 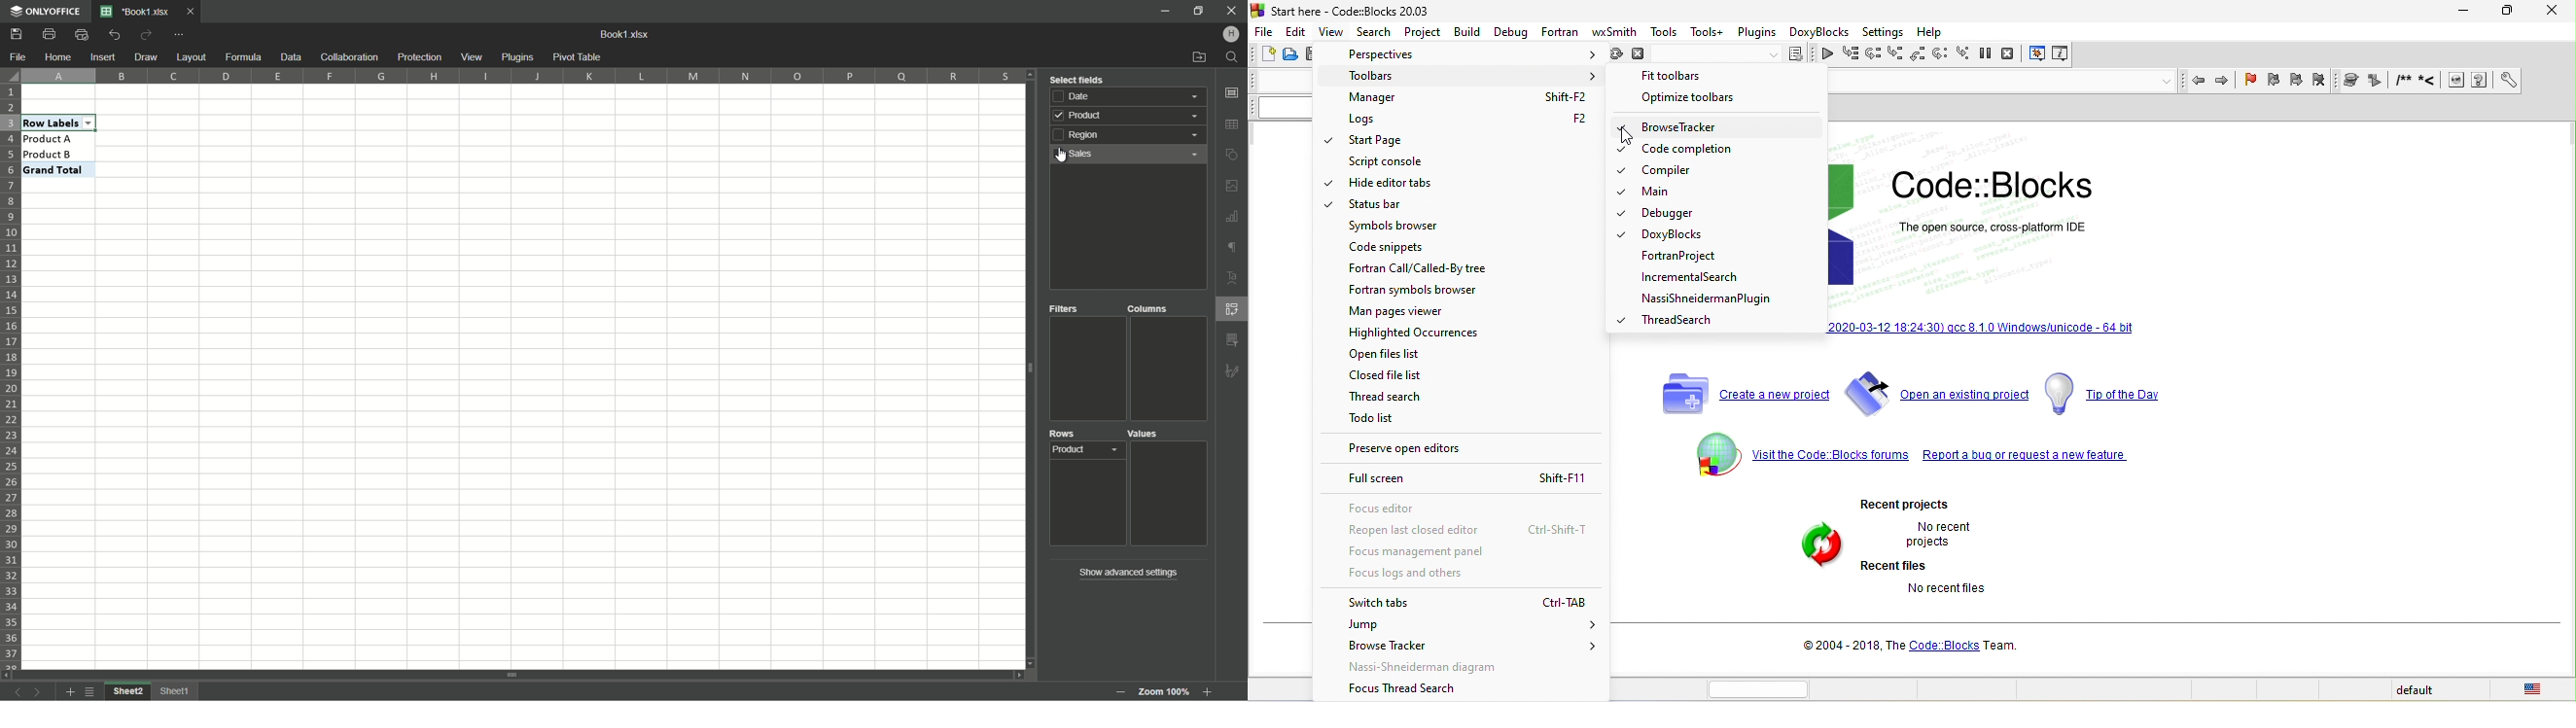 I want to click on clear bookmark, so click(x=2324, y=81).